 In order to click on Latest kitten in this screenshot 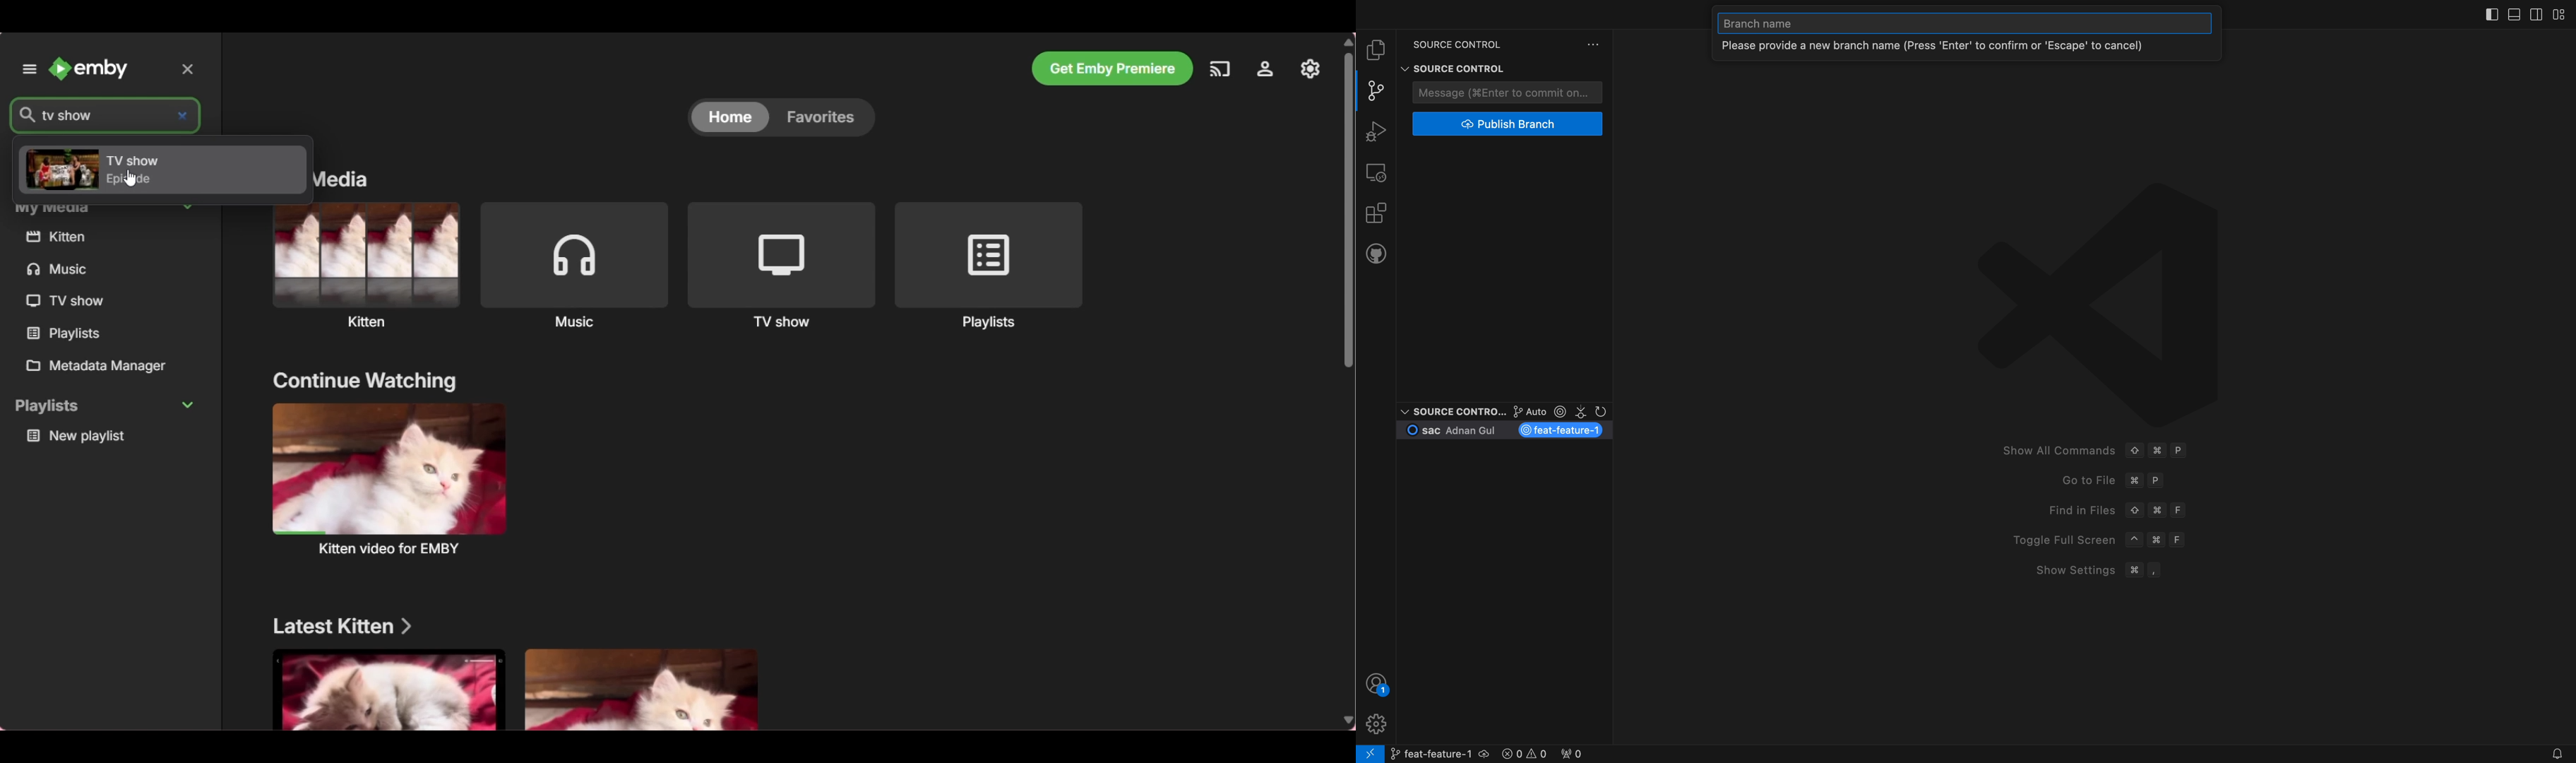, I will do `click(341, 626)`.